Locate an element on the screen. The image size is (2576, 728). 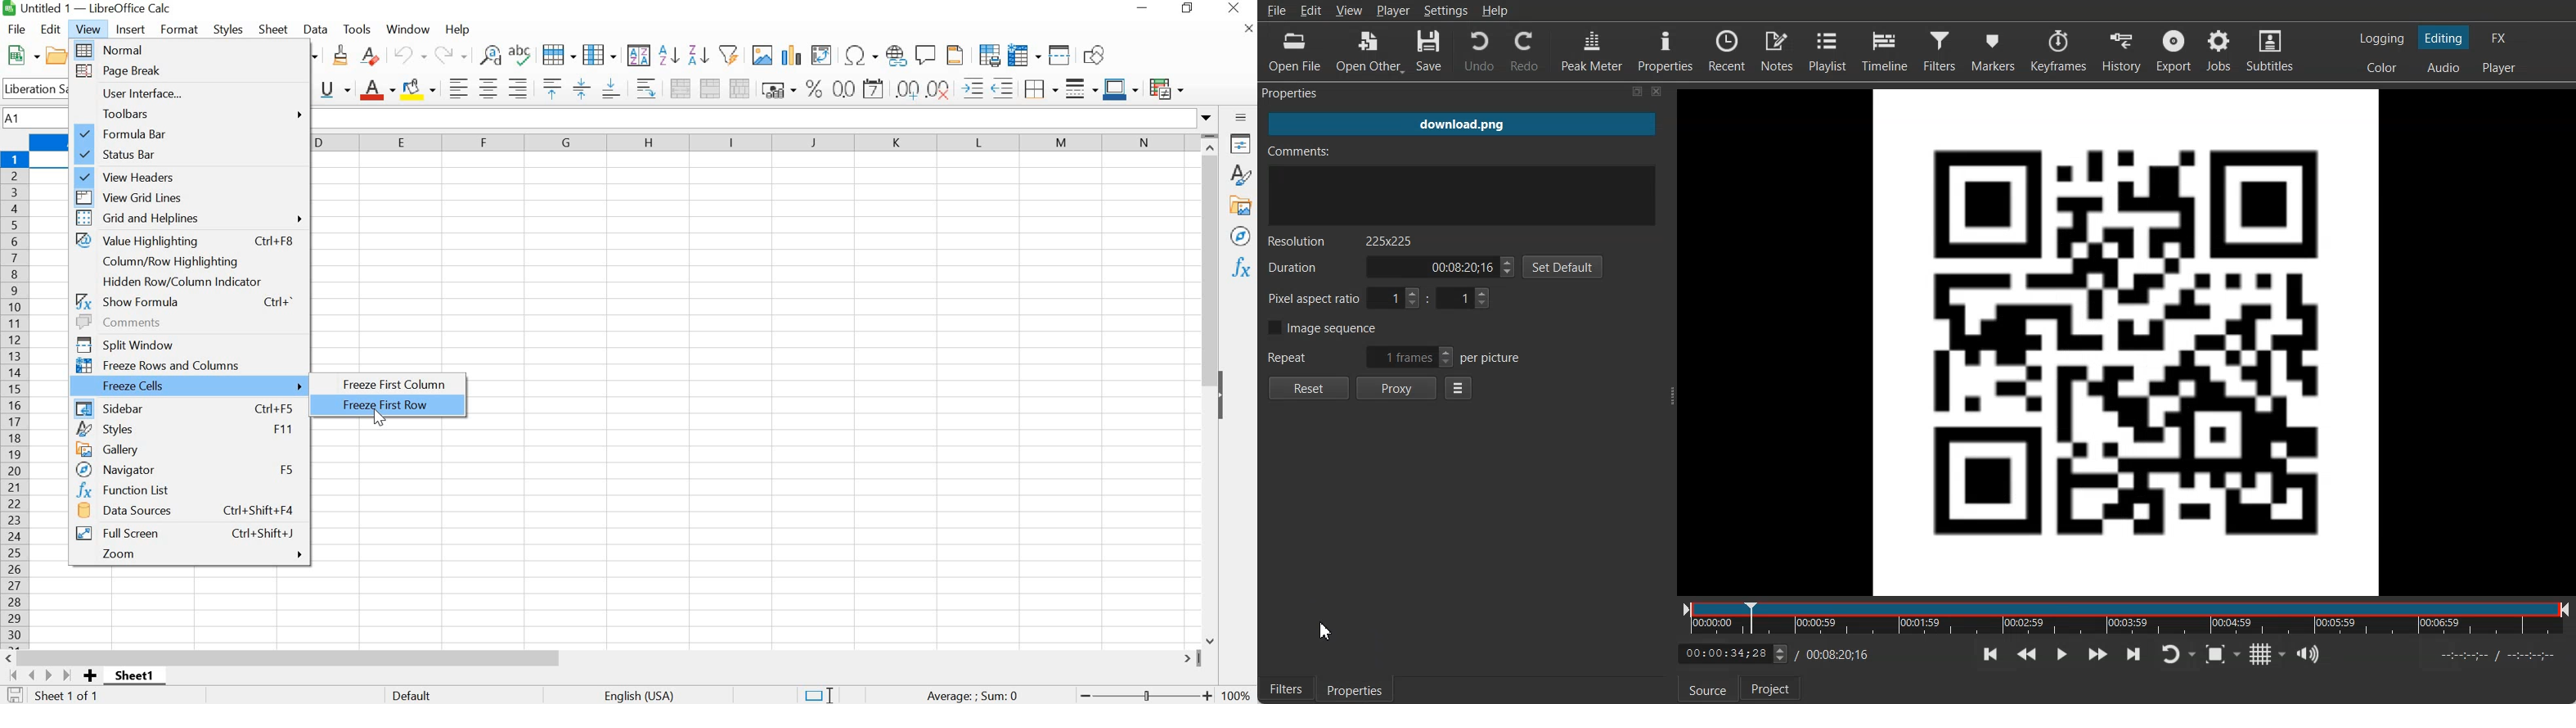
UNDERLINE is located at coordinates (335, 89).